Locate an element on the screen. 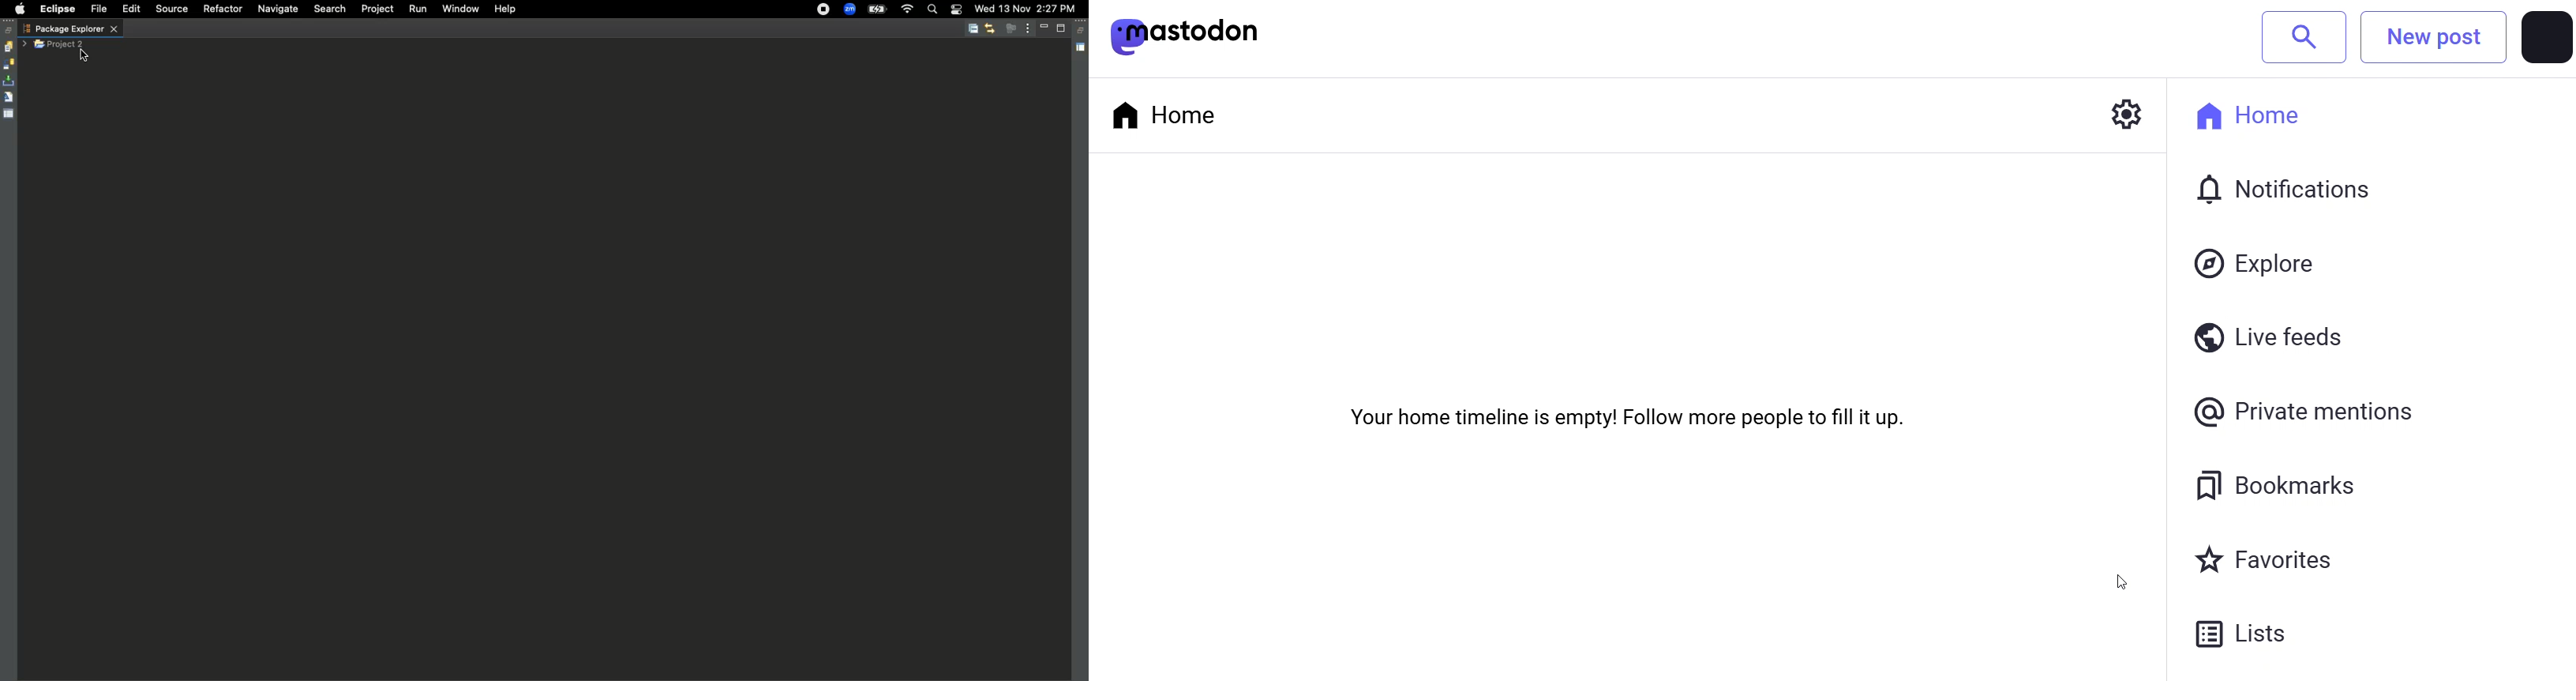 Image resolution: width=2576 pixels, height=700 pixels. Shared area is located at coordinates (1082, 50).